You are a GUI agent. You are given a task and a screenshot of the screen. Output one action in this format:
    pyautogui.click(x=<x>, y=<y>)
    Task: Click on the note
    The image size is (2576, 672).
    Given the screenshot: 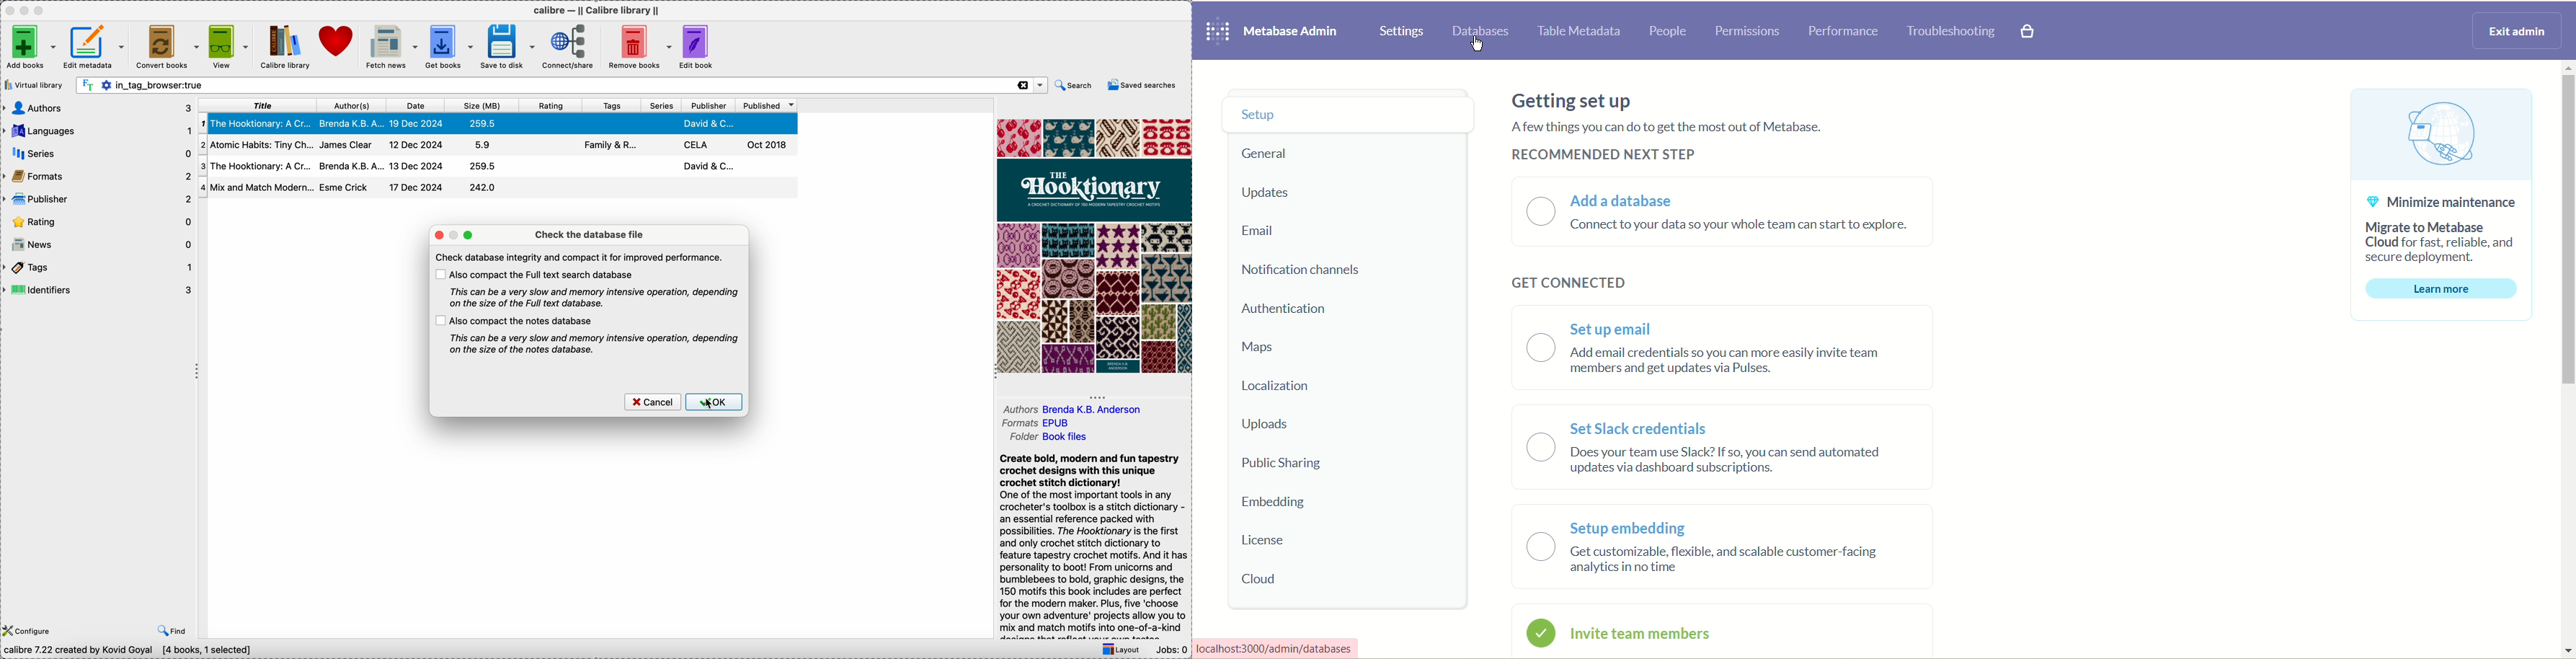 What is the action you would take?
    pyautogui.click(x=595, y=299)
    